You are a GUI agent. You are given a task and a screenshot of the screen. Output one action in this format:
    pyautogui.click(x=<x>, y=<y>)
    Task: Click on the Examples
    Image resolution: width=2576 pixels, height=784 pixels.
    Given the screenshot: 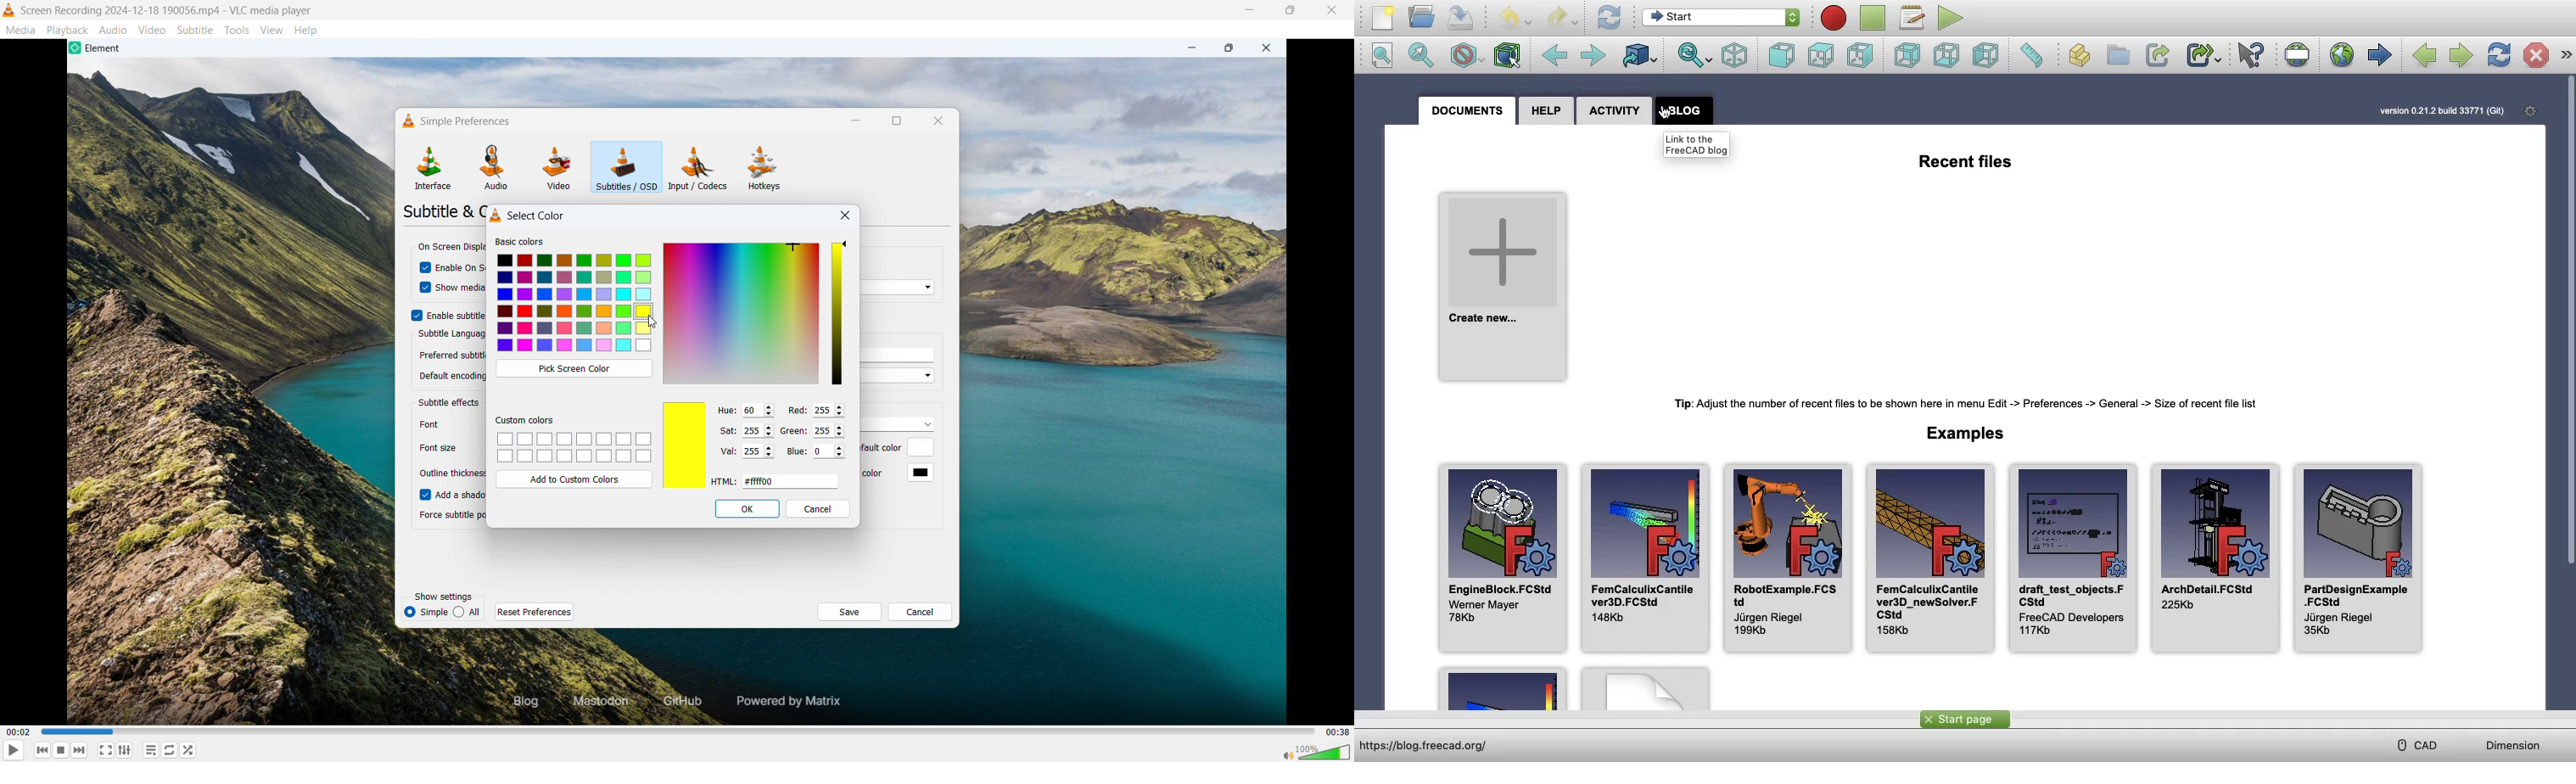 What is the action you would take?
    pyautogui.click(x=1957, y=434)
    